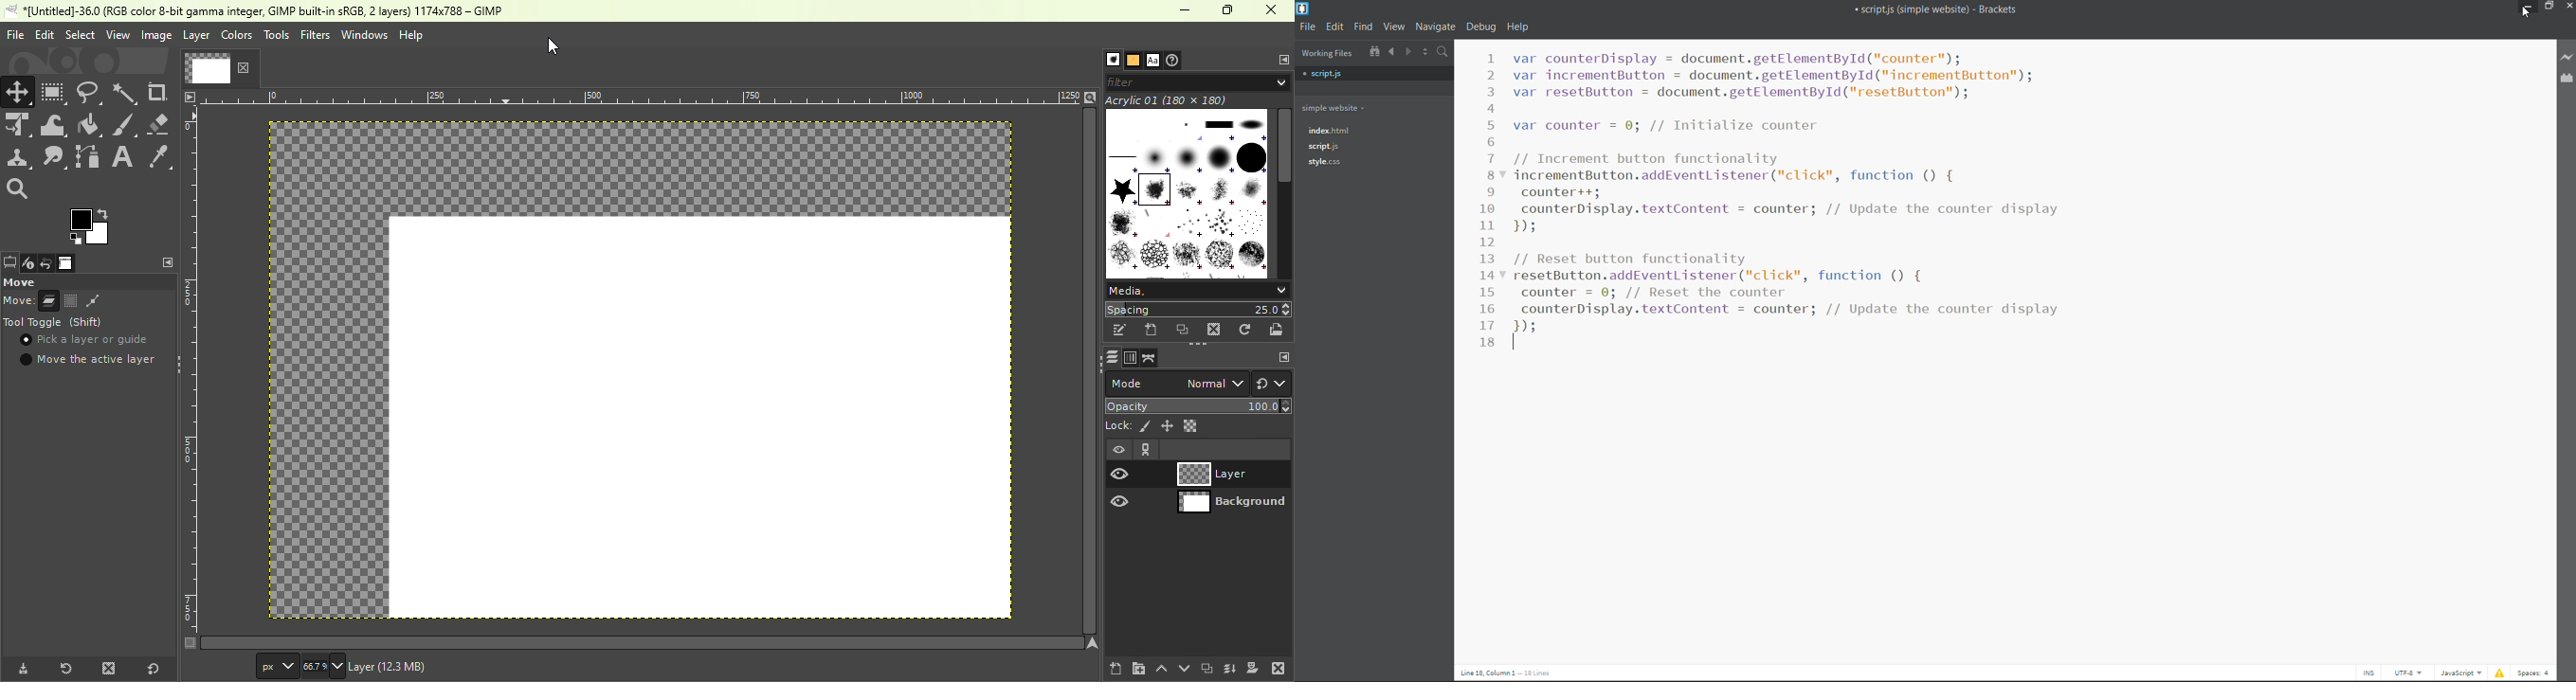  I want to click on Zoom tool, so click(23, 189).